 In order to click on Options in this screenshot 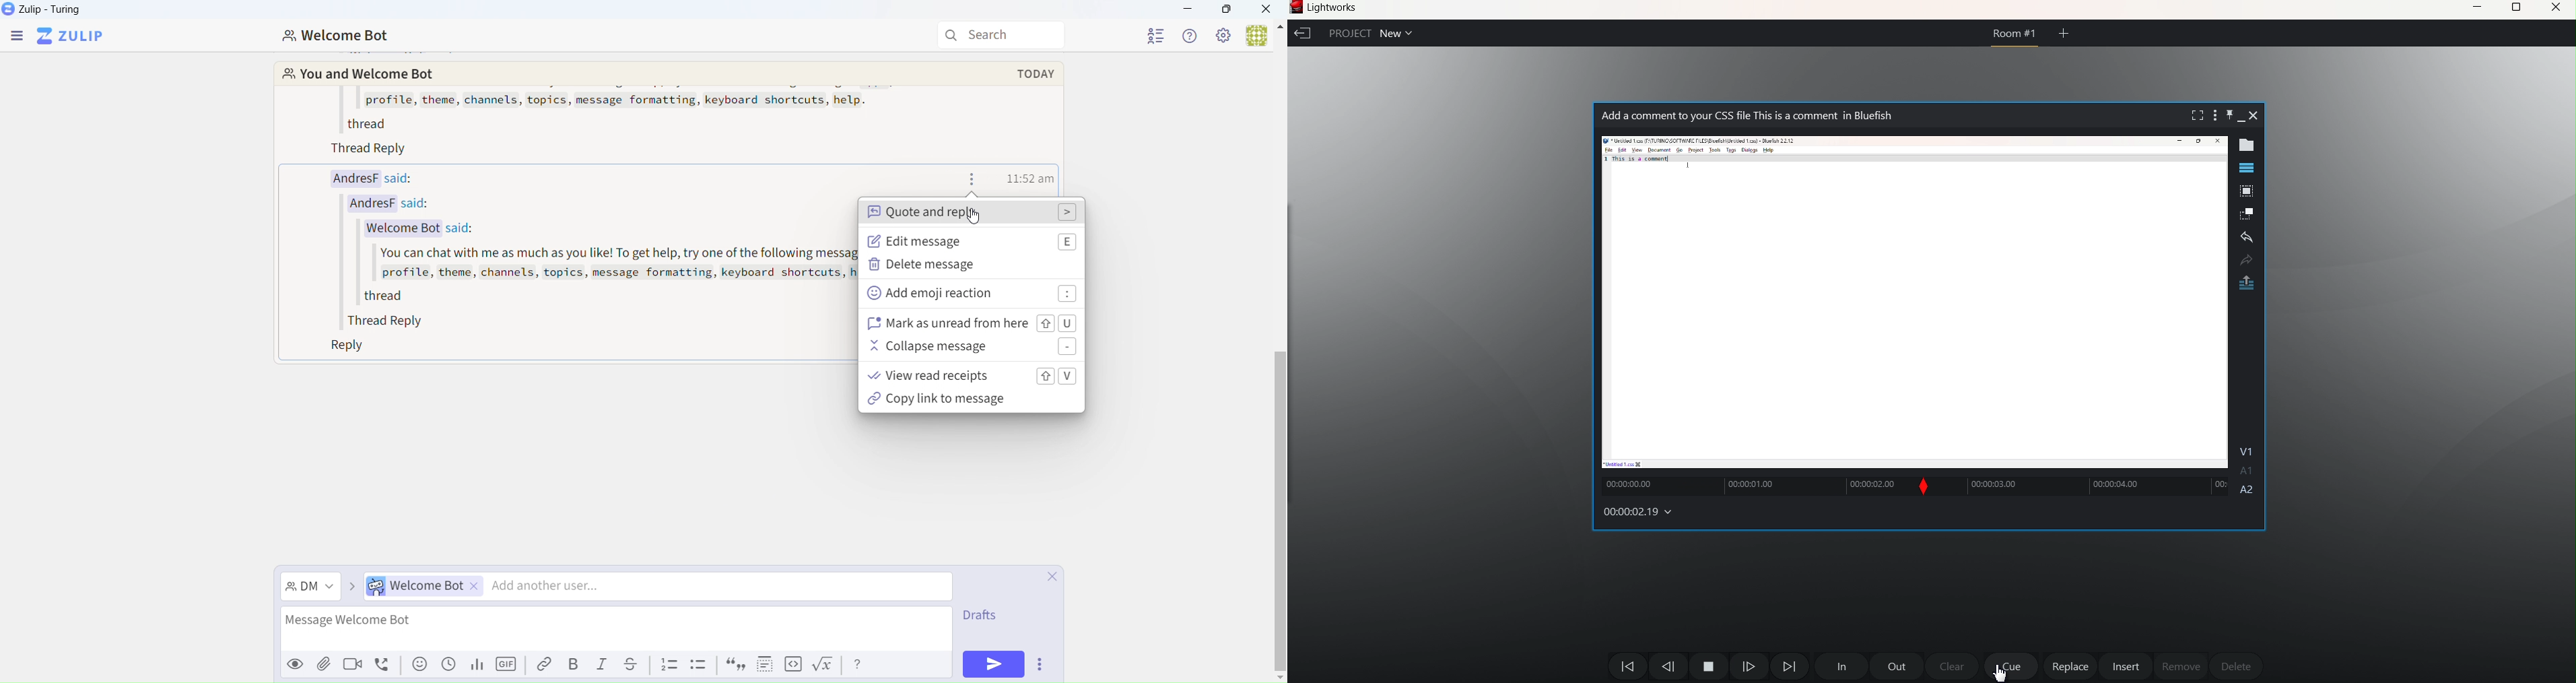, I will do `click(1039, 664)`.